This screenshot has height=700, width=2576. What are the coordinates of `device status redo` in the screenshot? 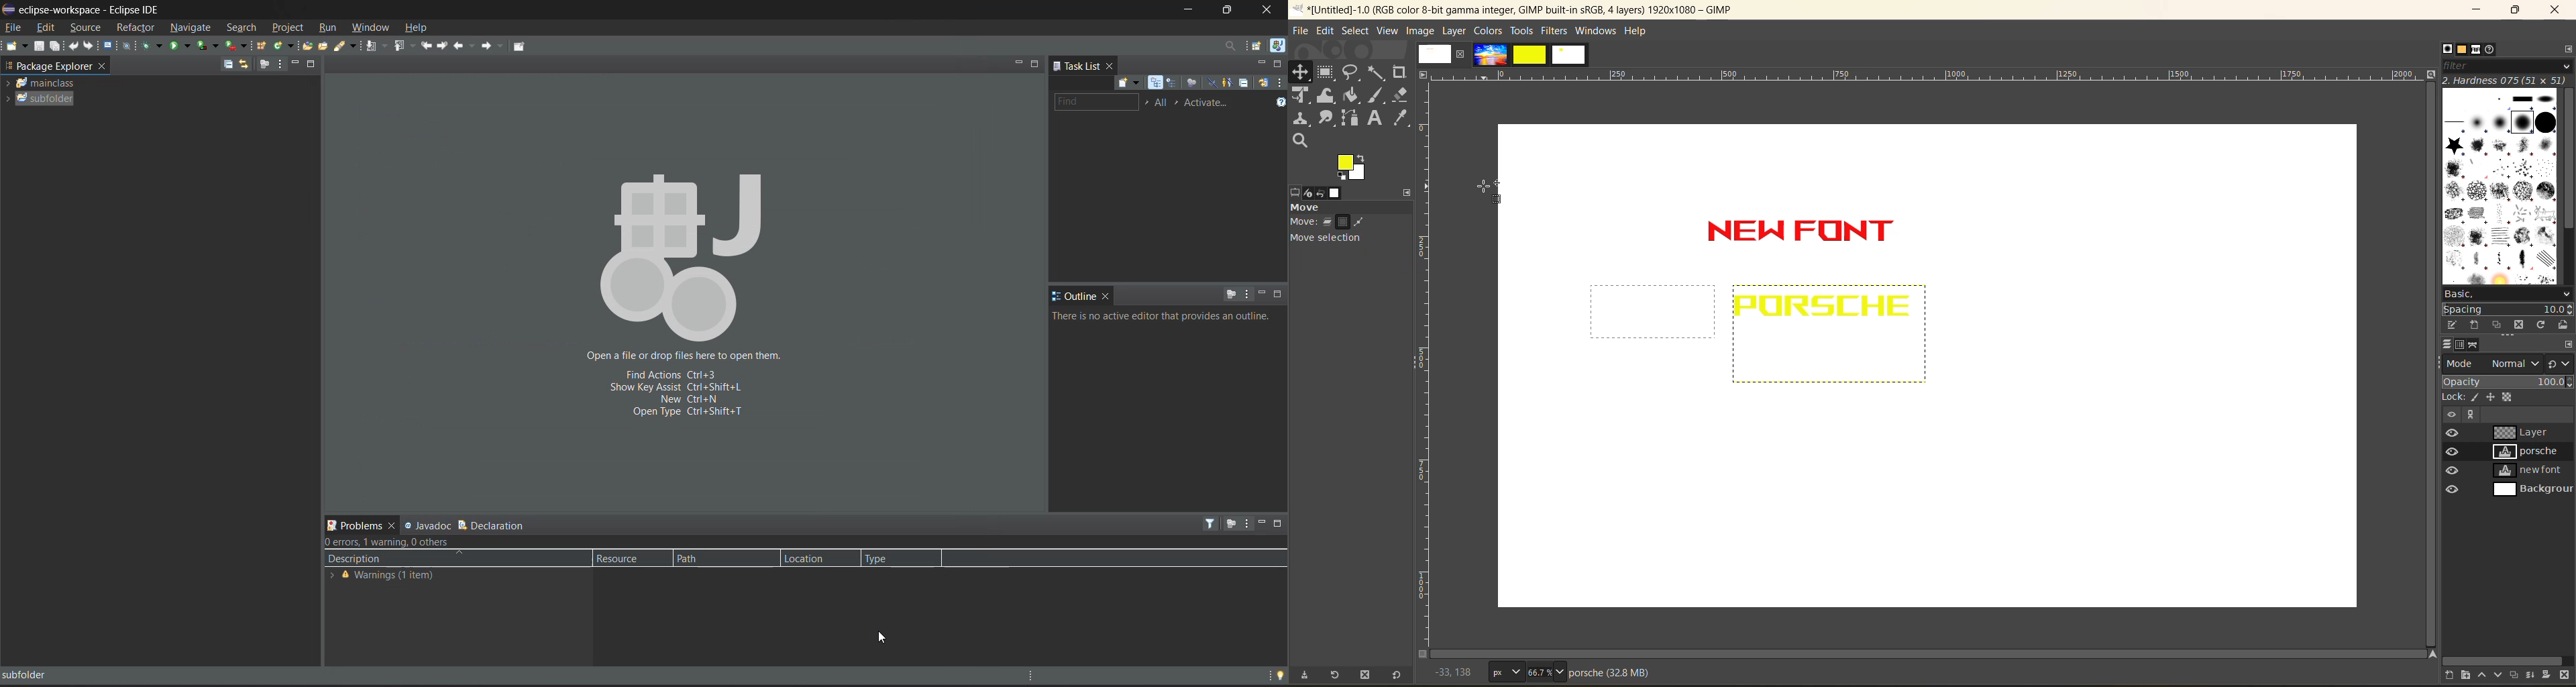 It's located at (1315, 193).